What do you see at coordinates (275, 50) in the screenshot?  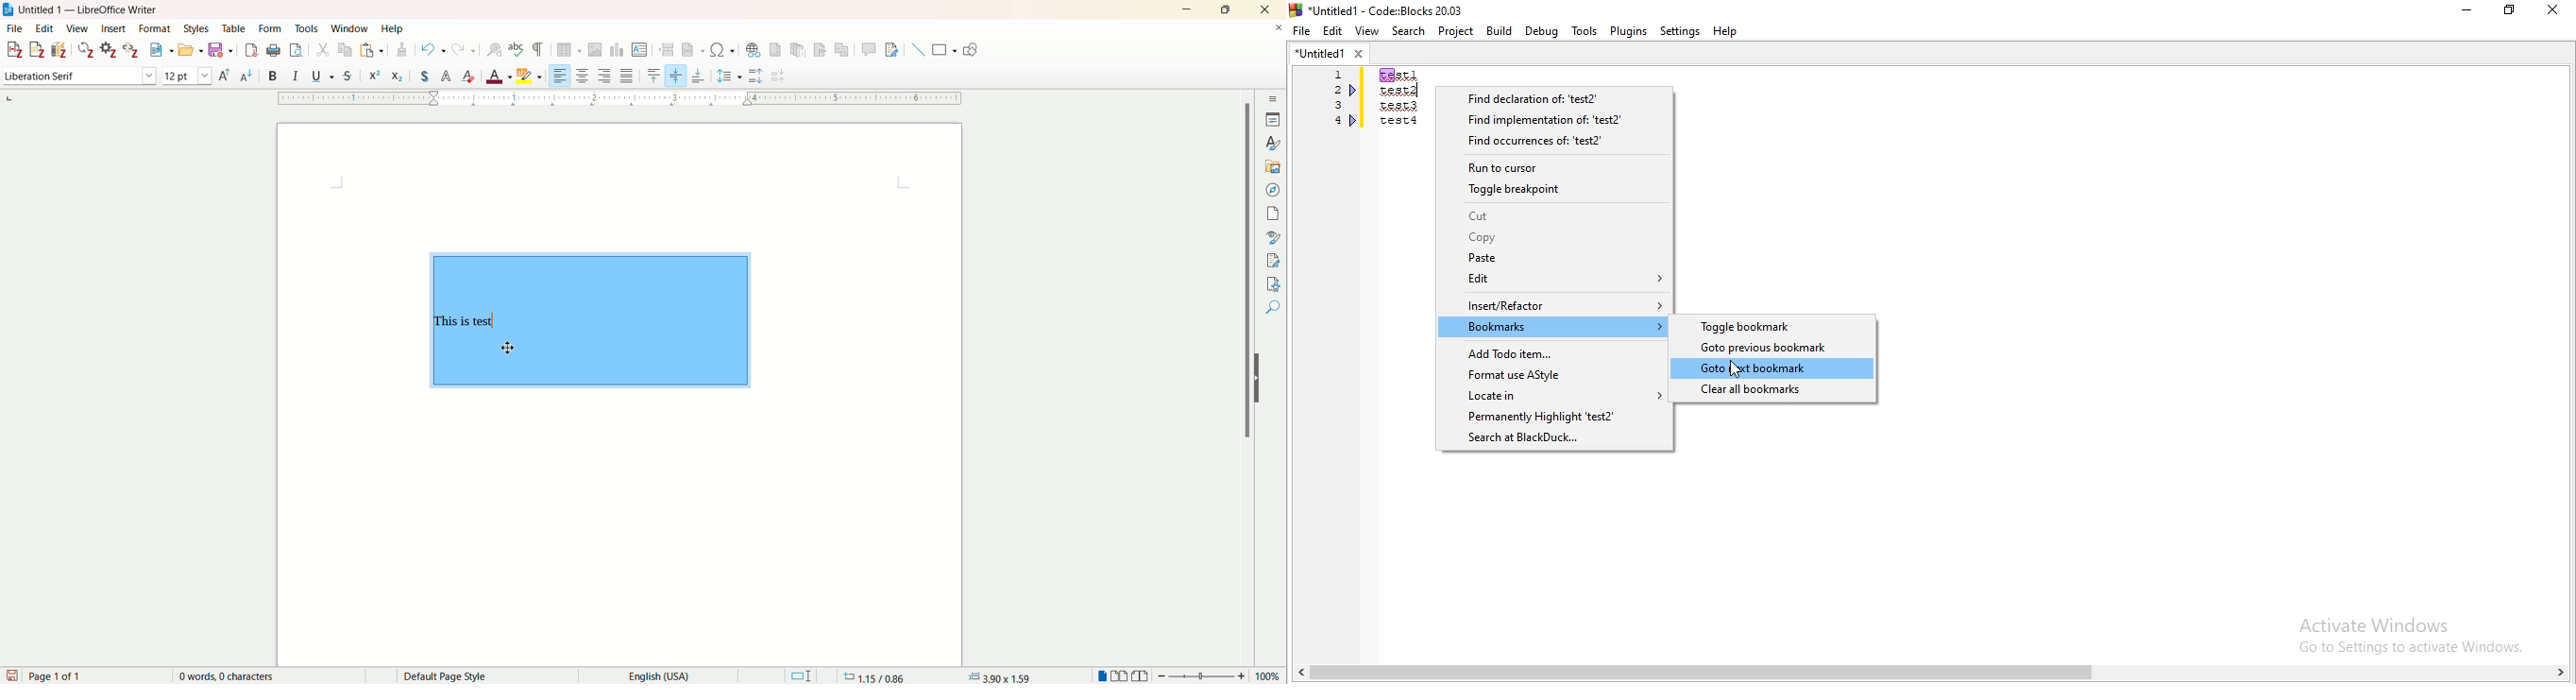 I see `print` at bounding box center [275, 50].